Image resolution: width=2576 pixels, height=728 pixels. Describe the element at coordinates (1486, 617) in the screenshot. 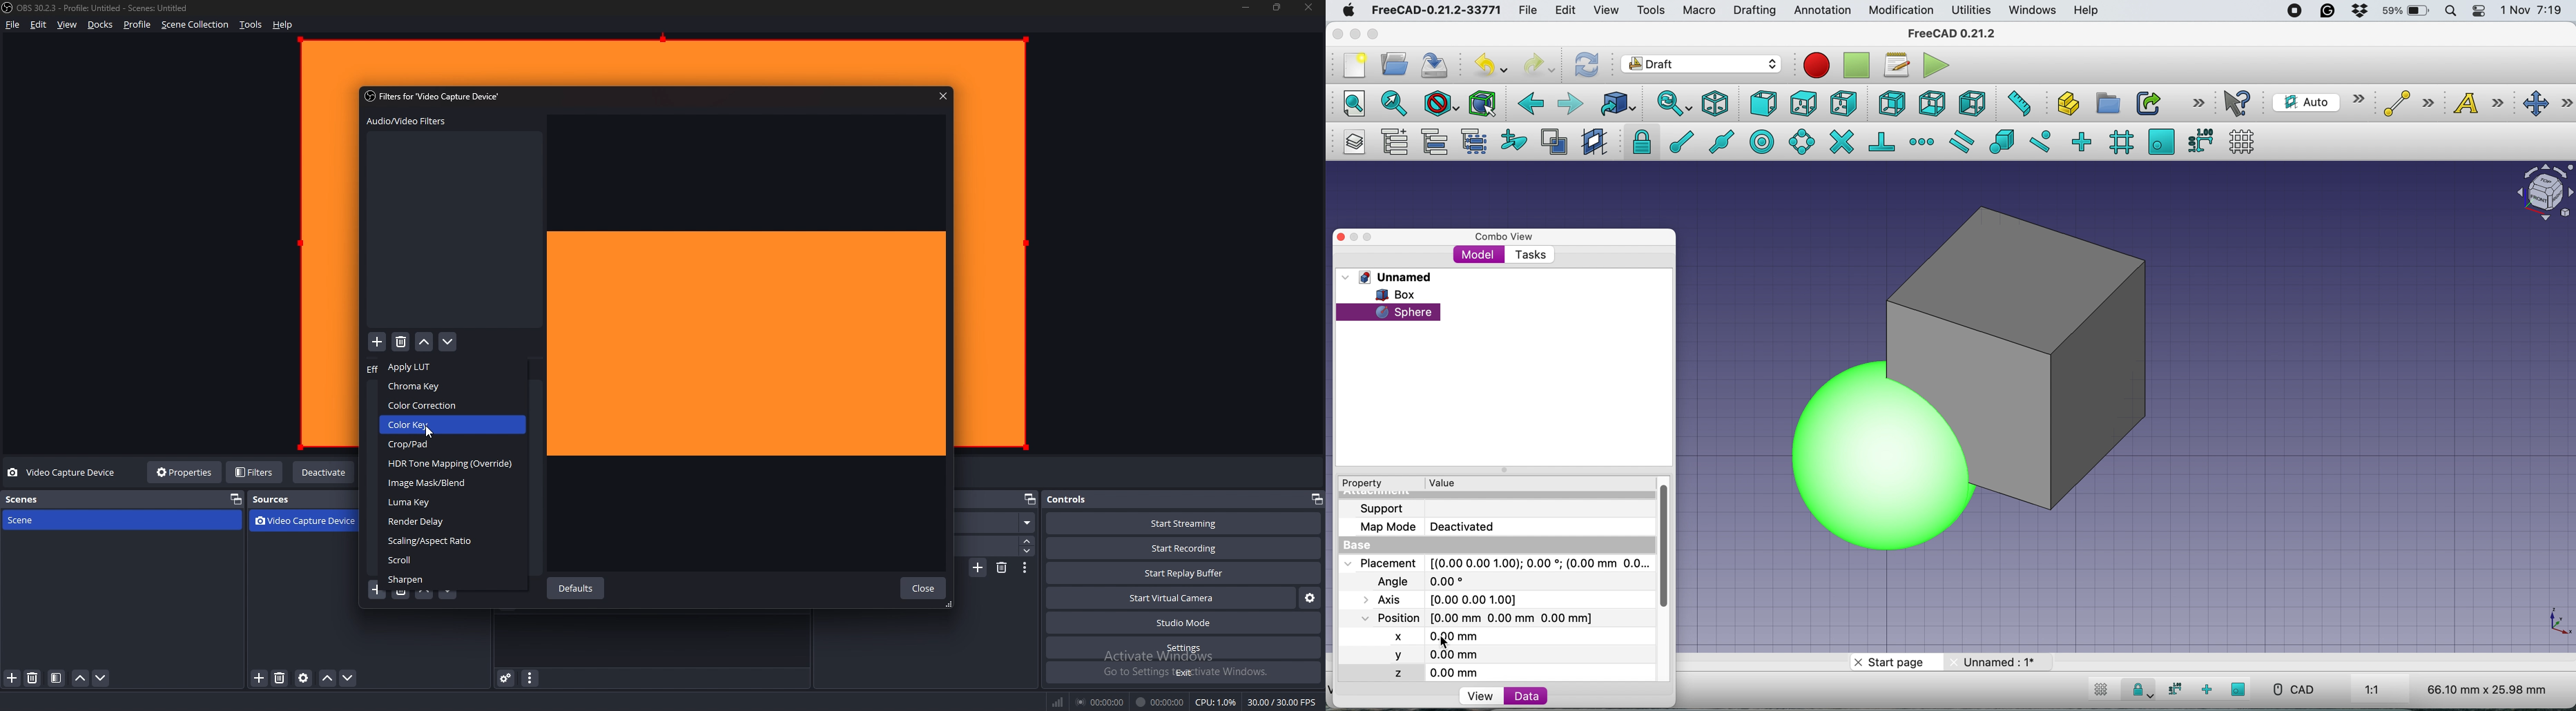

I see `position` at that location.